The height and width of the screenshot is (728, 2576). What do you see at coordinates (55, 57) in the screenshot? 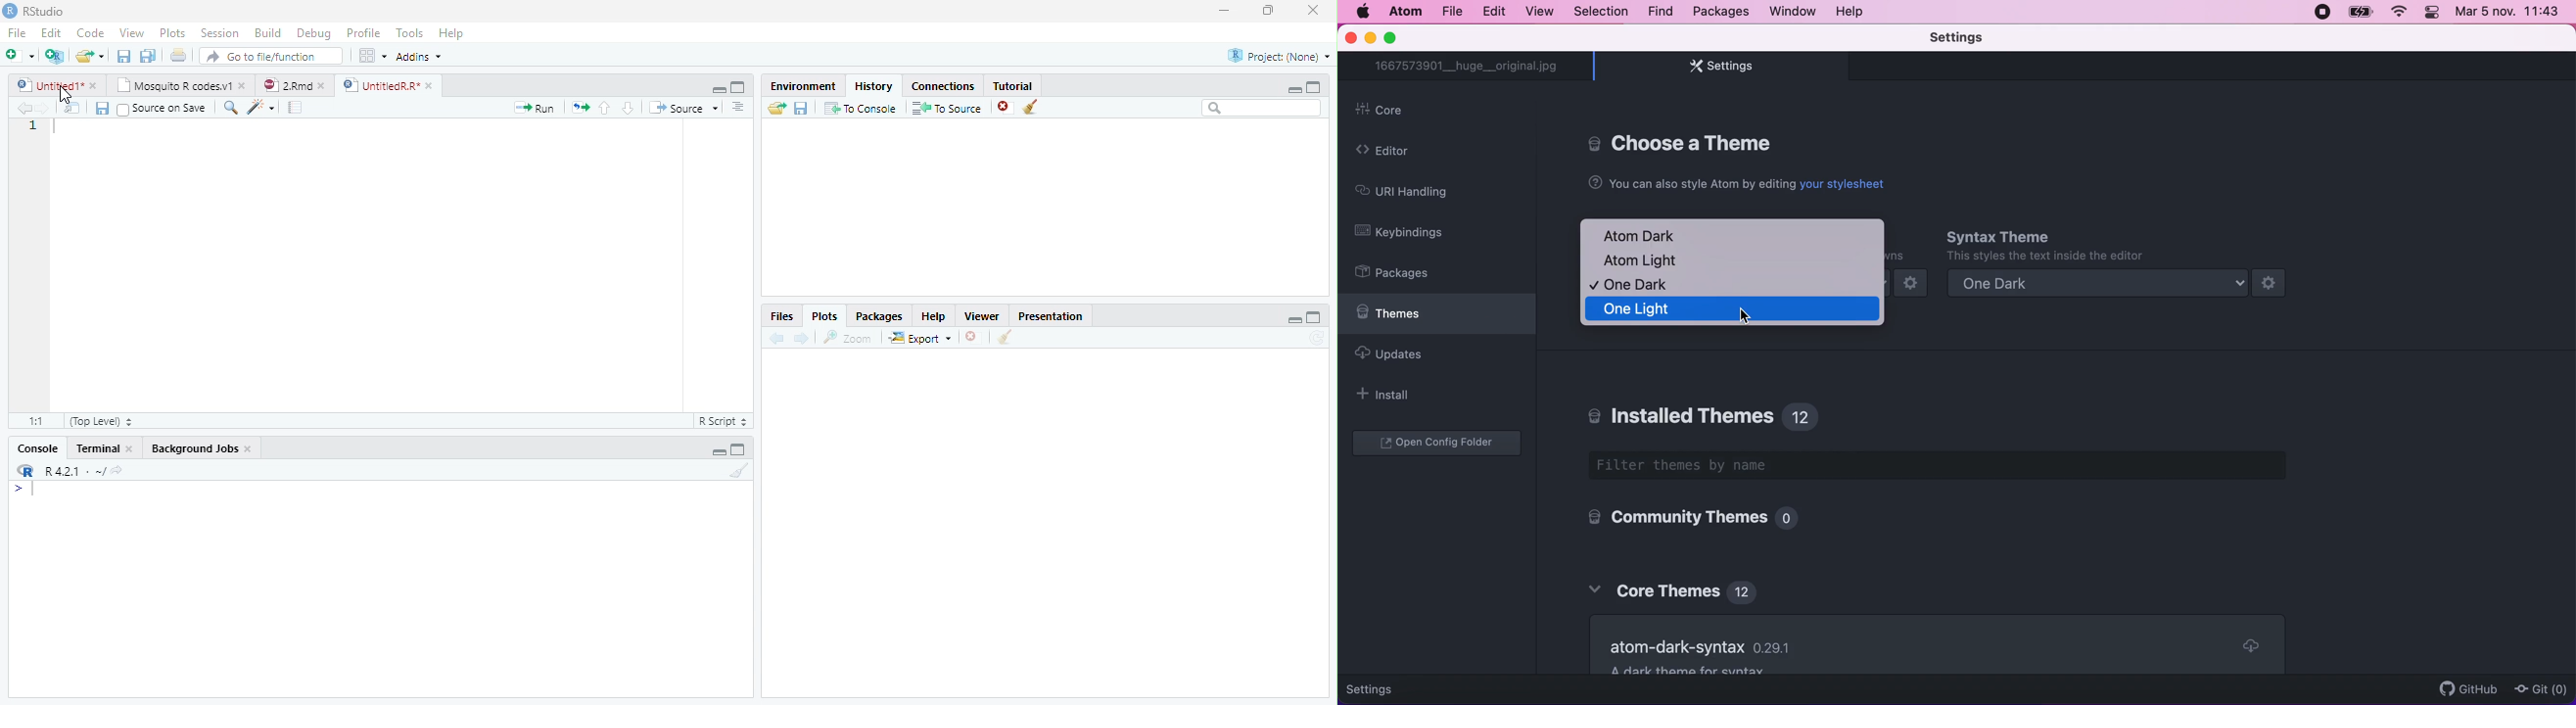
I see `Create a Project` at bounding box center [55, 57].